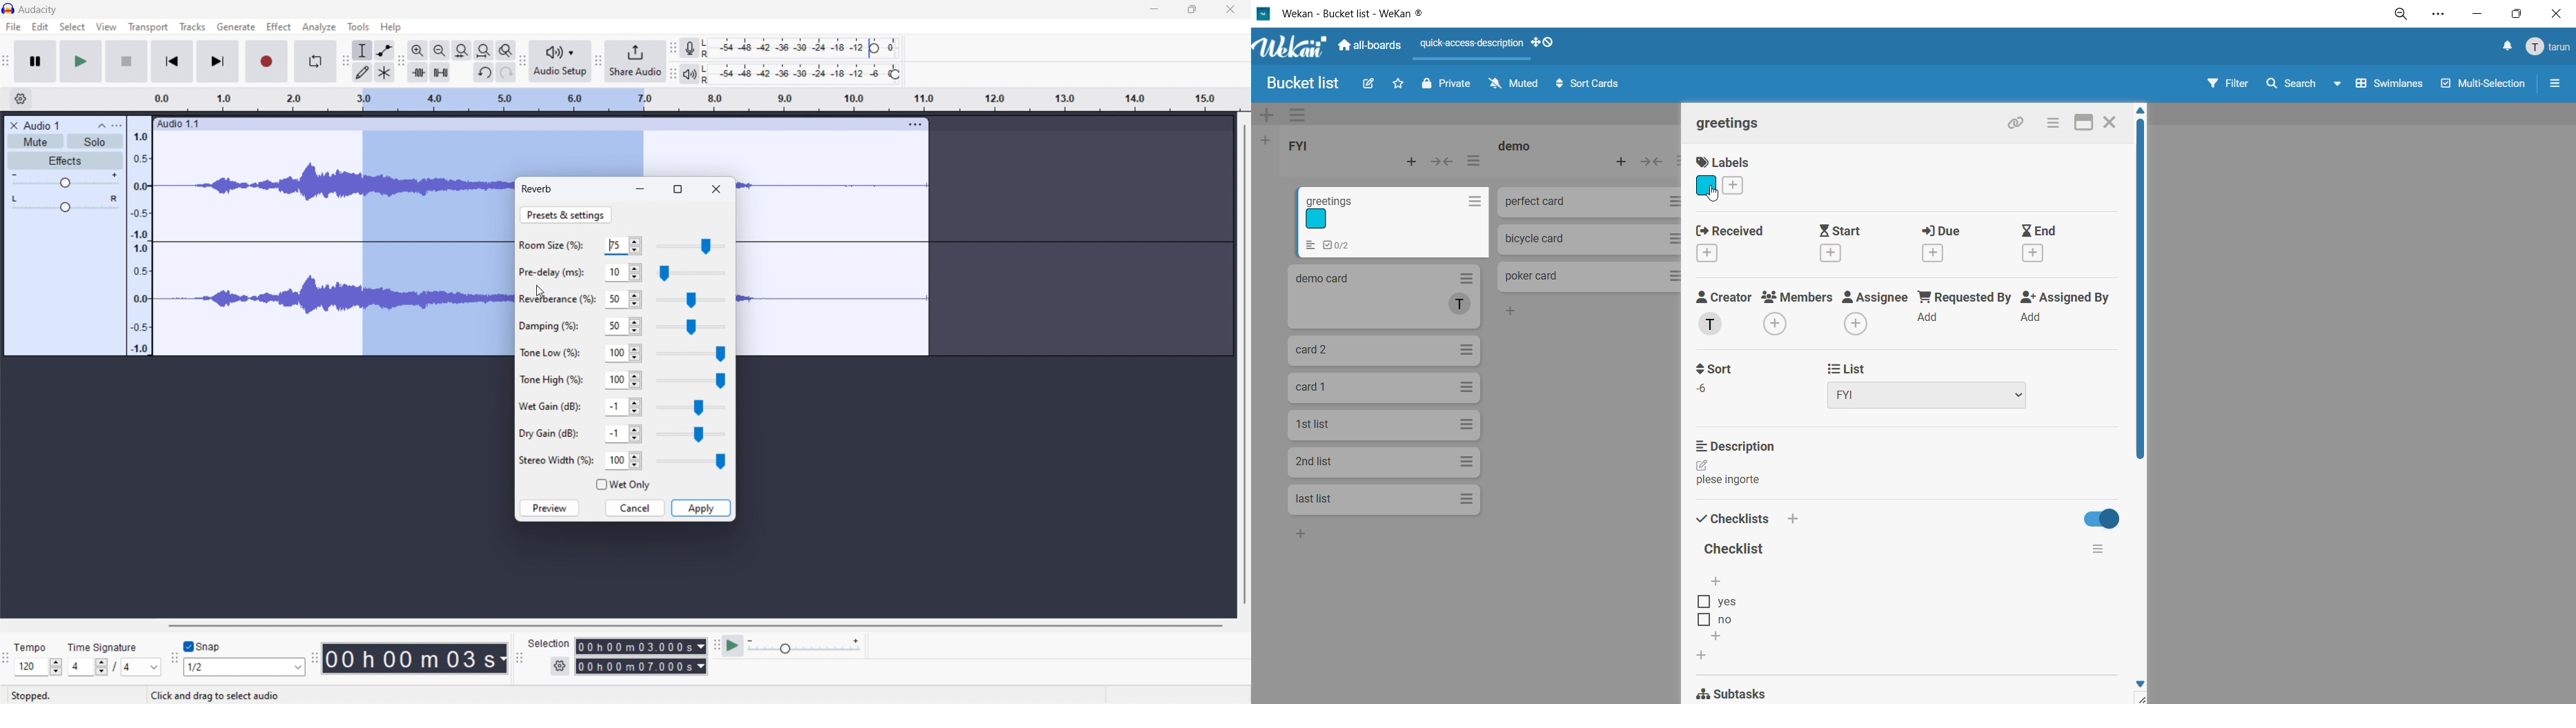  What do you see at coordinates (678, 189) in the screenshot?
I see `maximize` at bounding box center [678, 189].